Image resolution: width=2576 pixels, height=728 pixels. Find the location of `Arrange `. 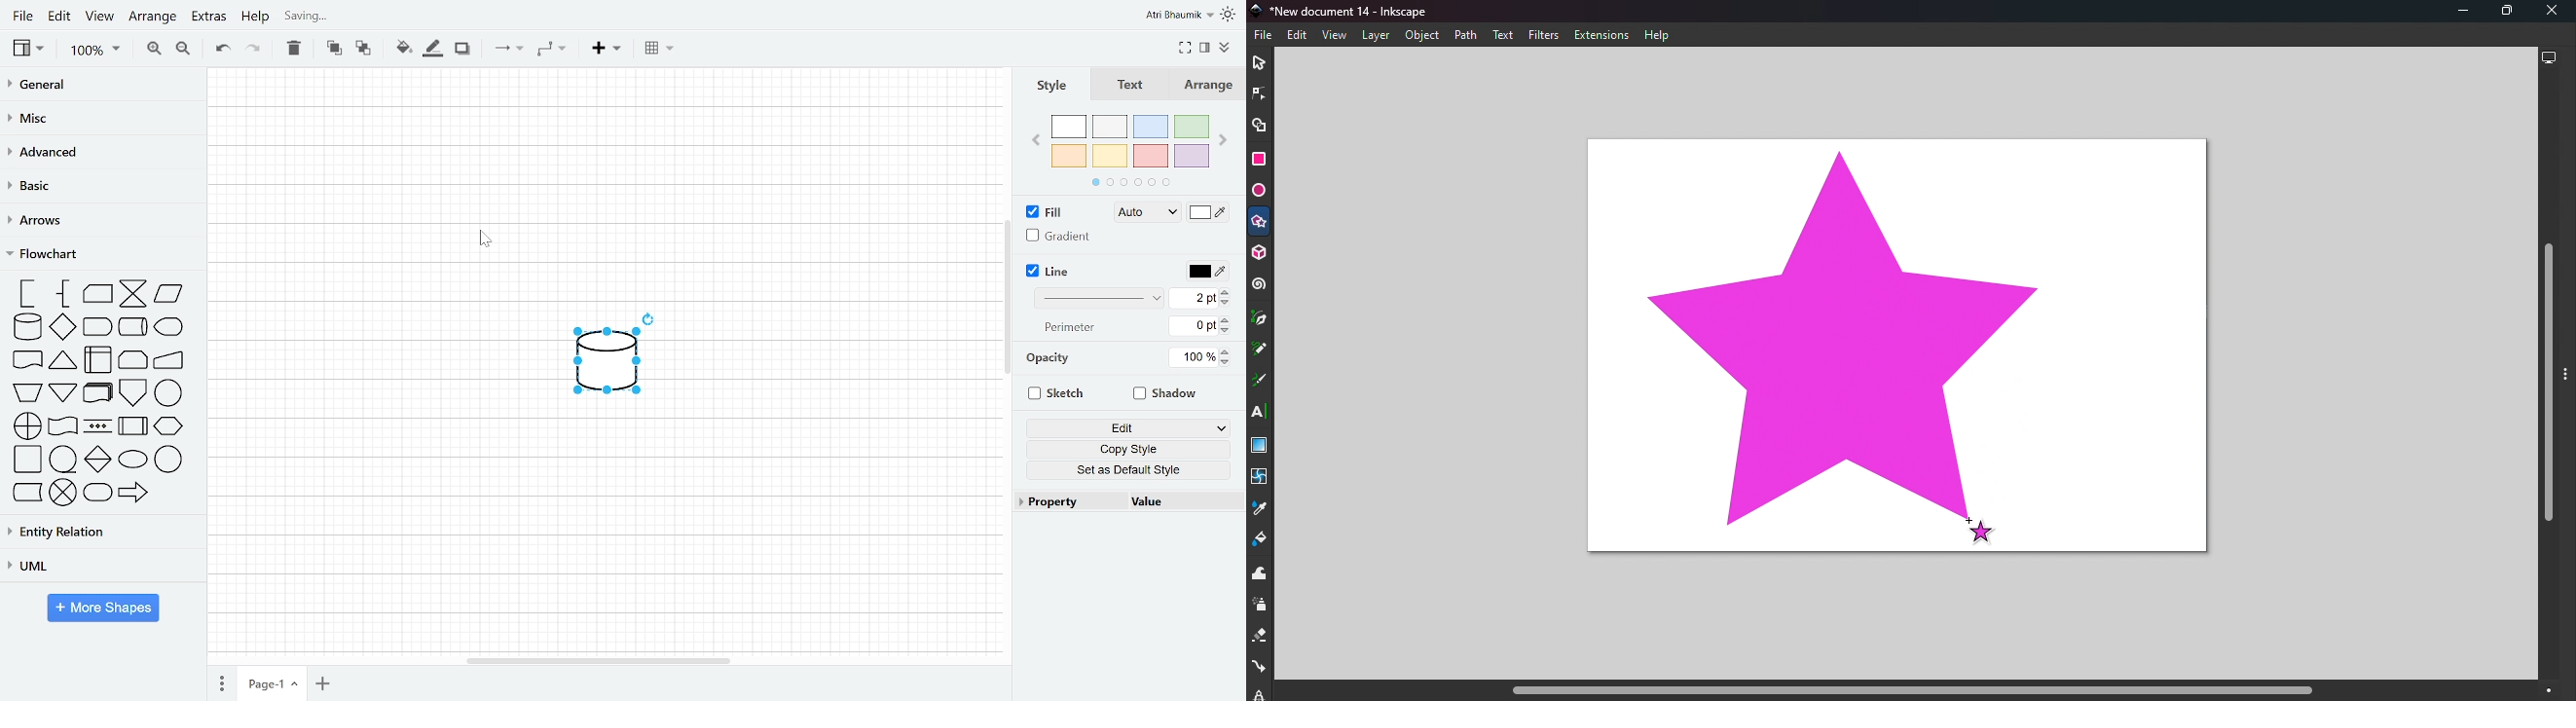

Arrange  is located at coordinates (1209, 85).